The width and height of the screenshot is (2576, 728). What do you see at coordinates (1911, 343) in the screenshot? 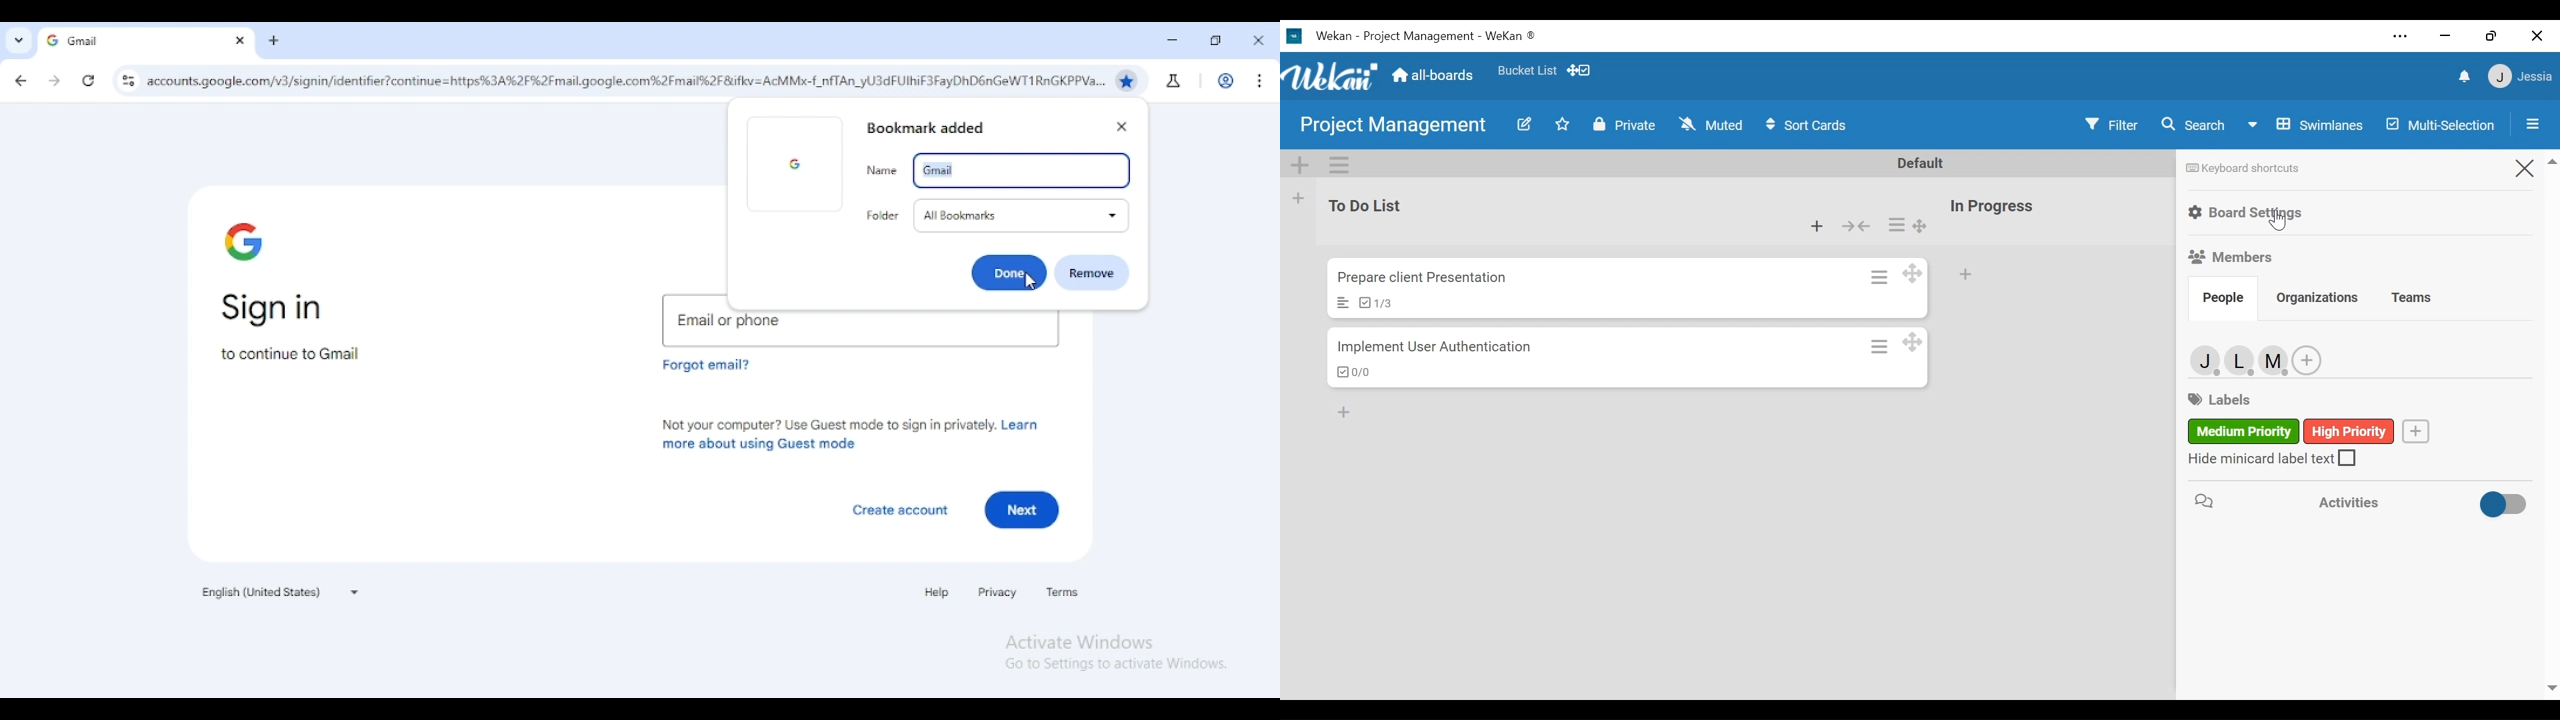
I see `Desktop drag handles` at bounding box center [1911, 343].